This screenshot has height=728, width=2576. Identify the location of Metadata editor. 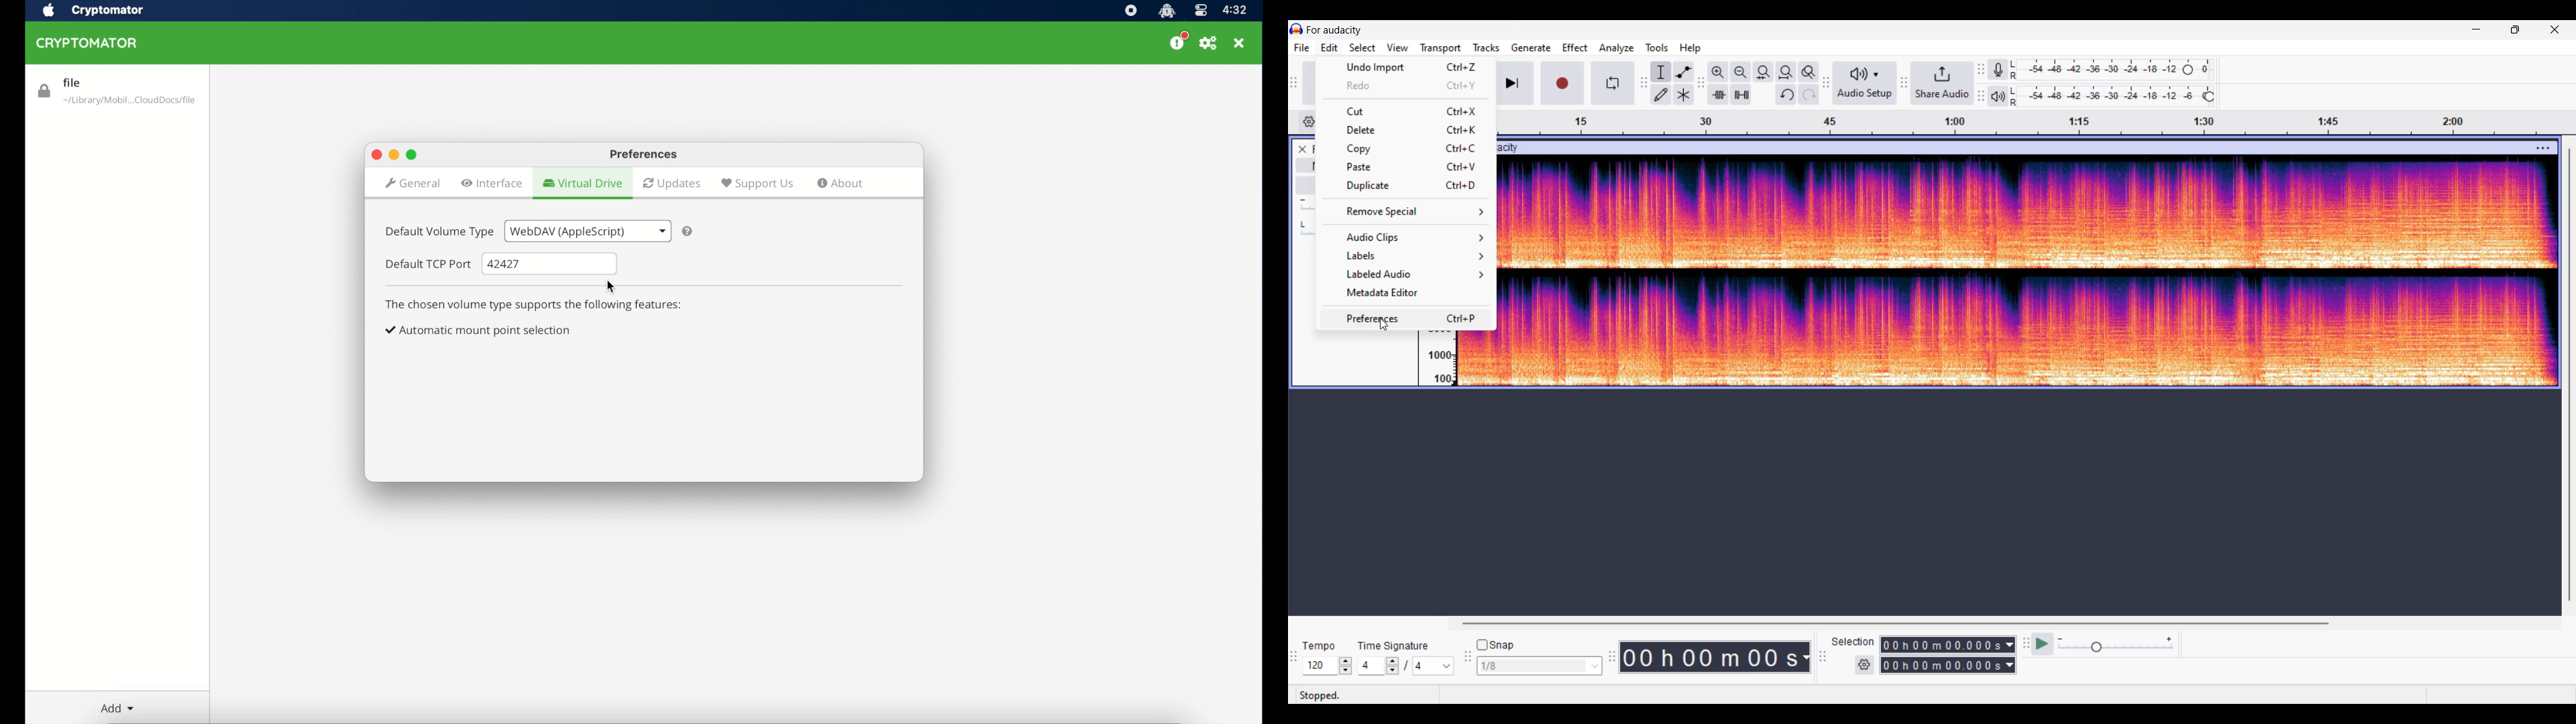
(1407, 292).